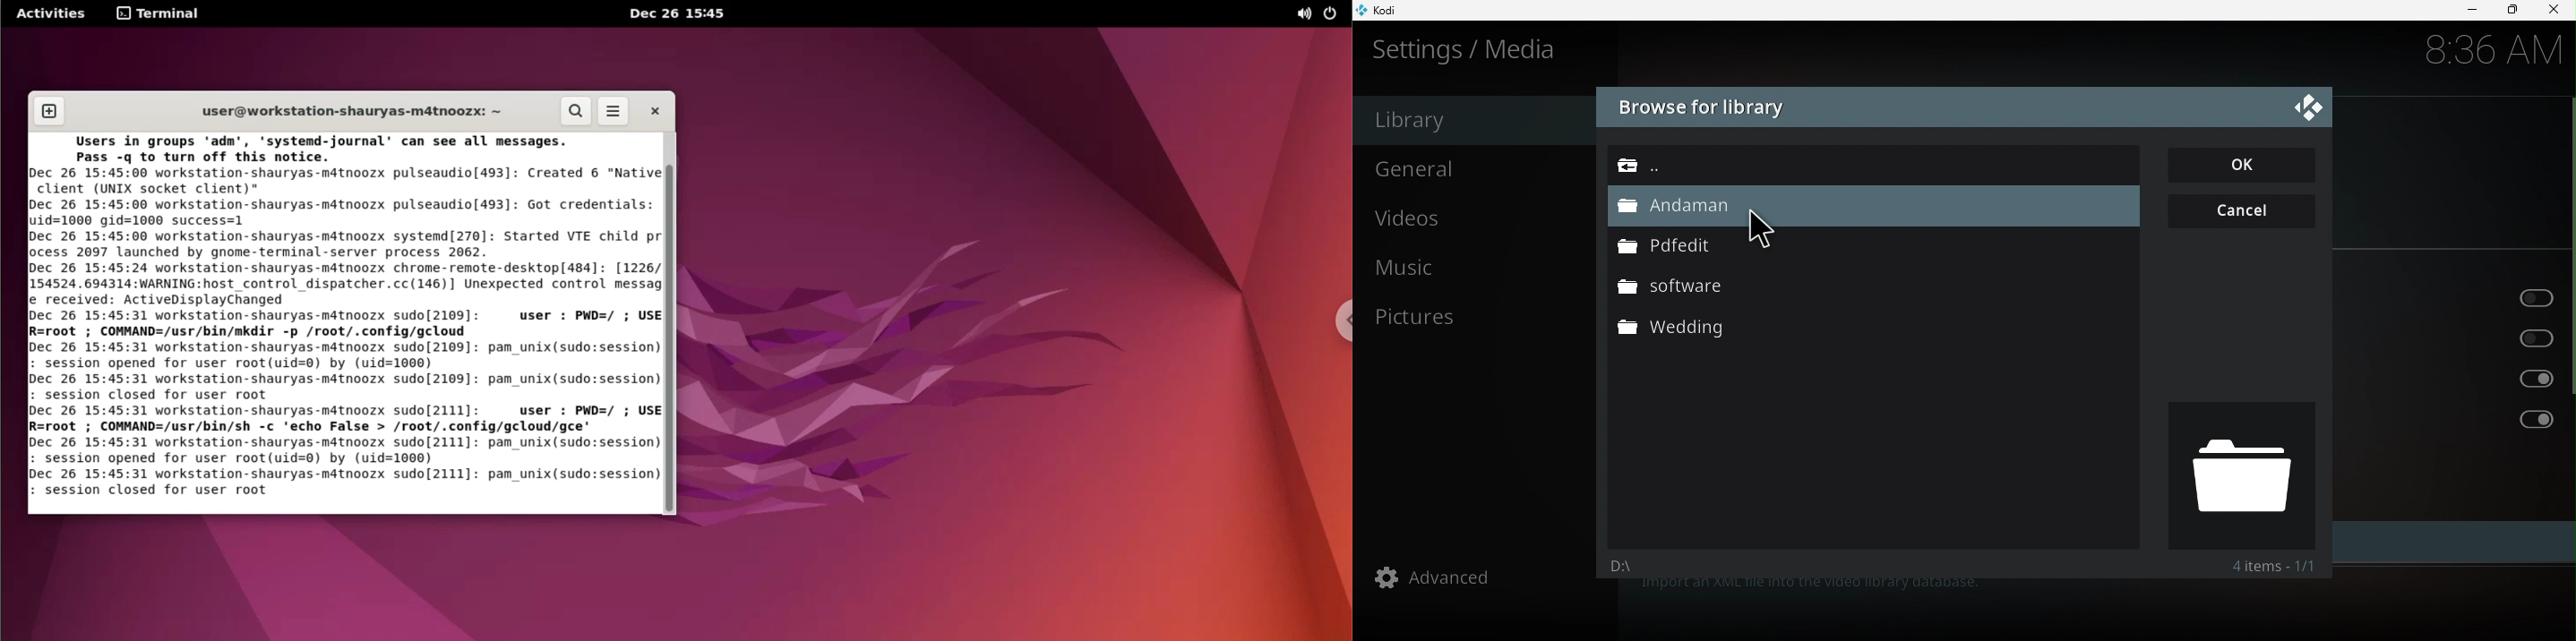  What do you see at coordinates (1676, 327) in the screenshot?
I see `Wedding` at bounding box center [1676, 327].